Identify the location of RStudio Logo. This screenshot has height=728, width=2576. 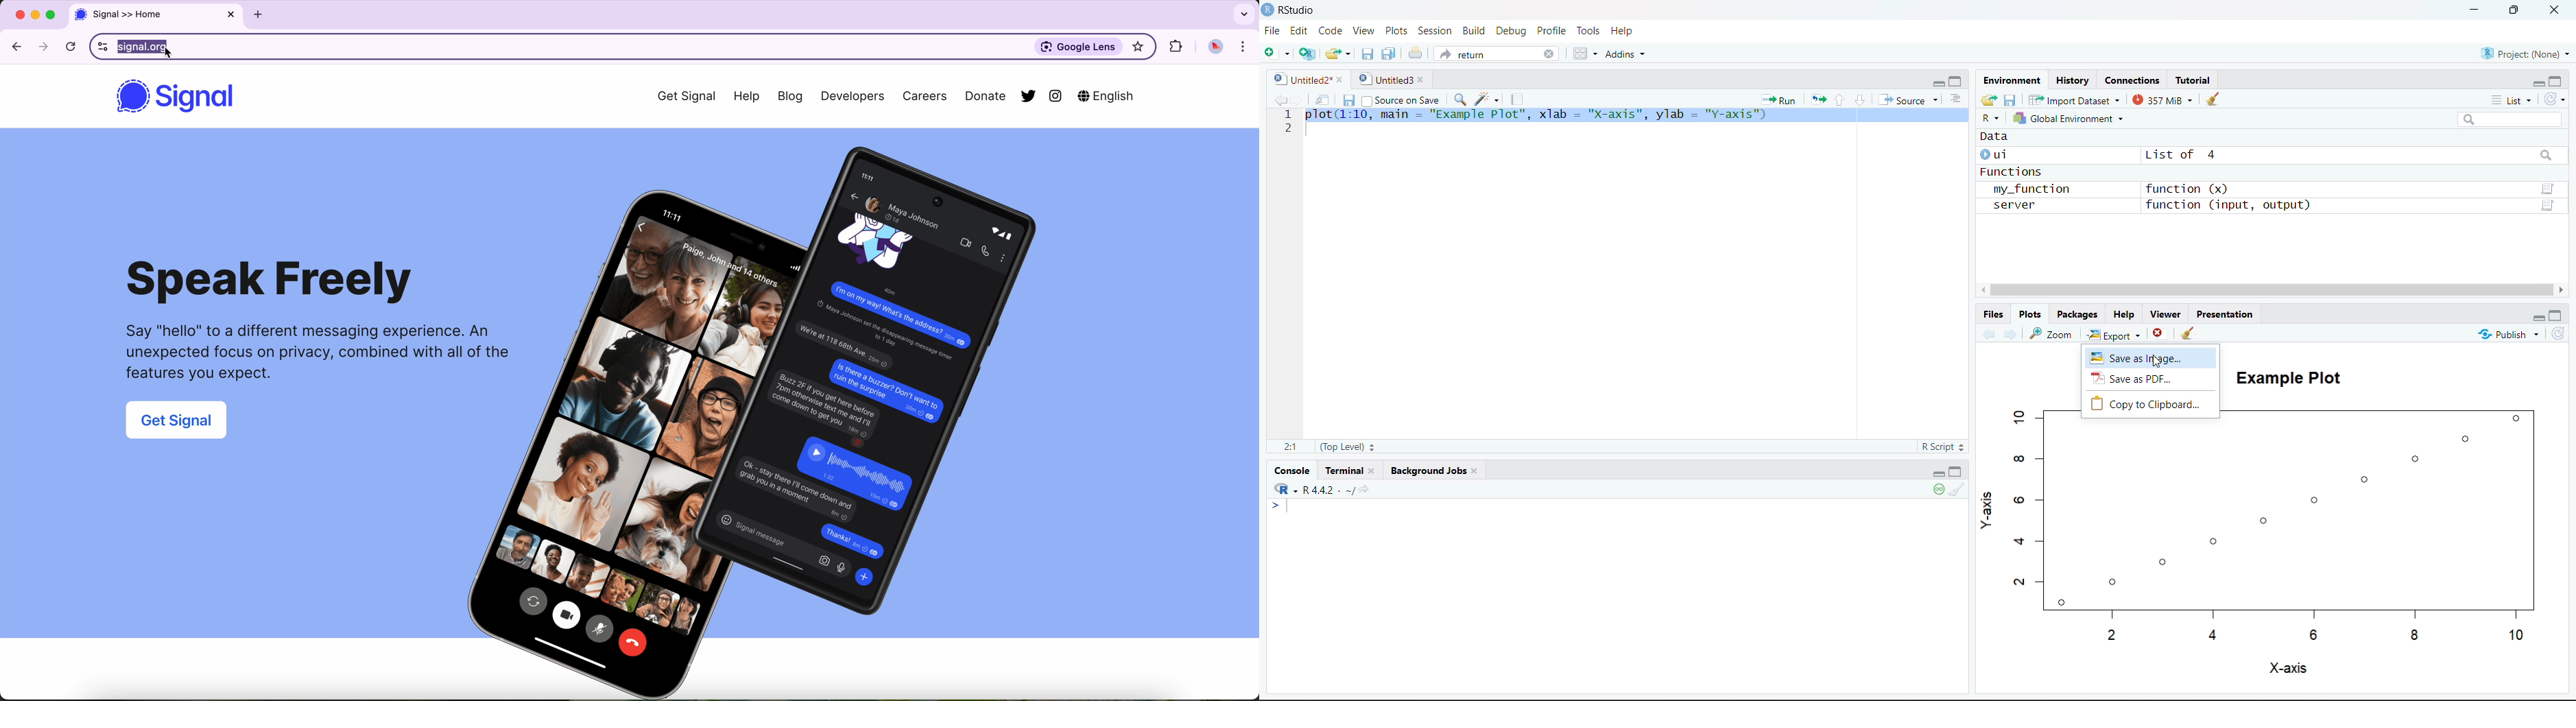
(1280, 487).